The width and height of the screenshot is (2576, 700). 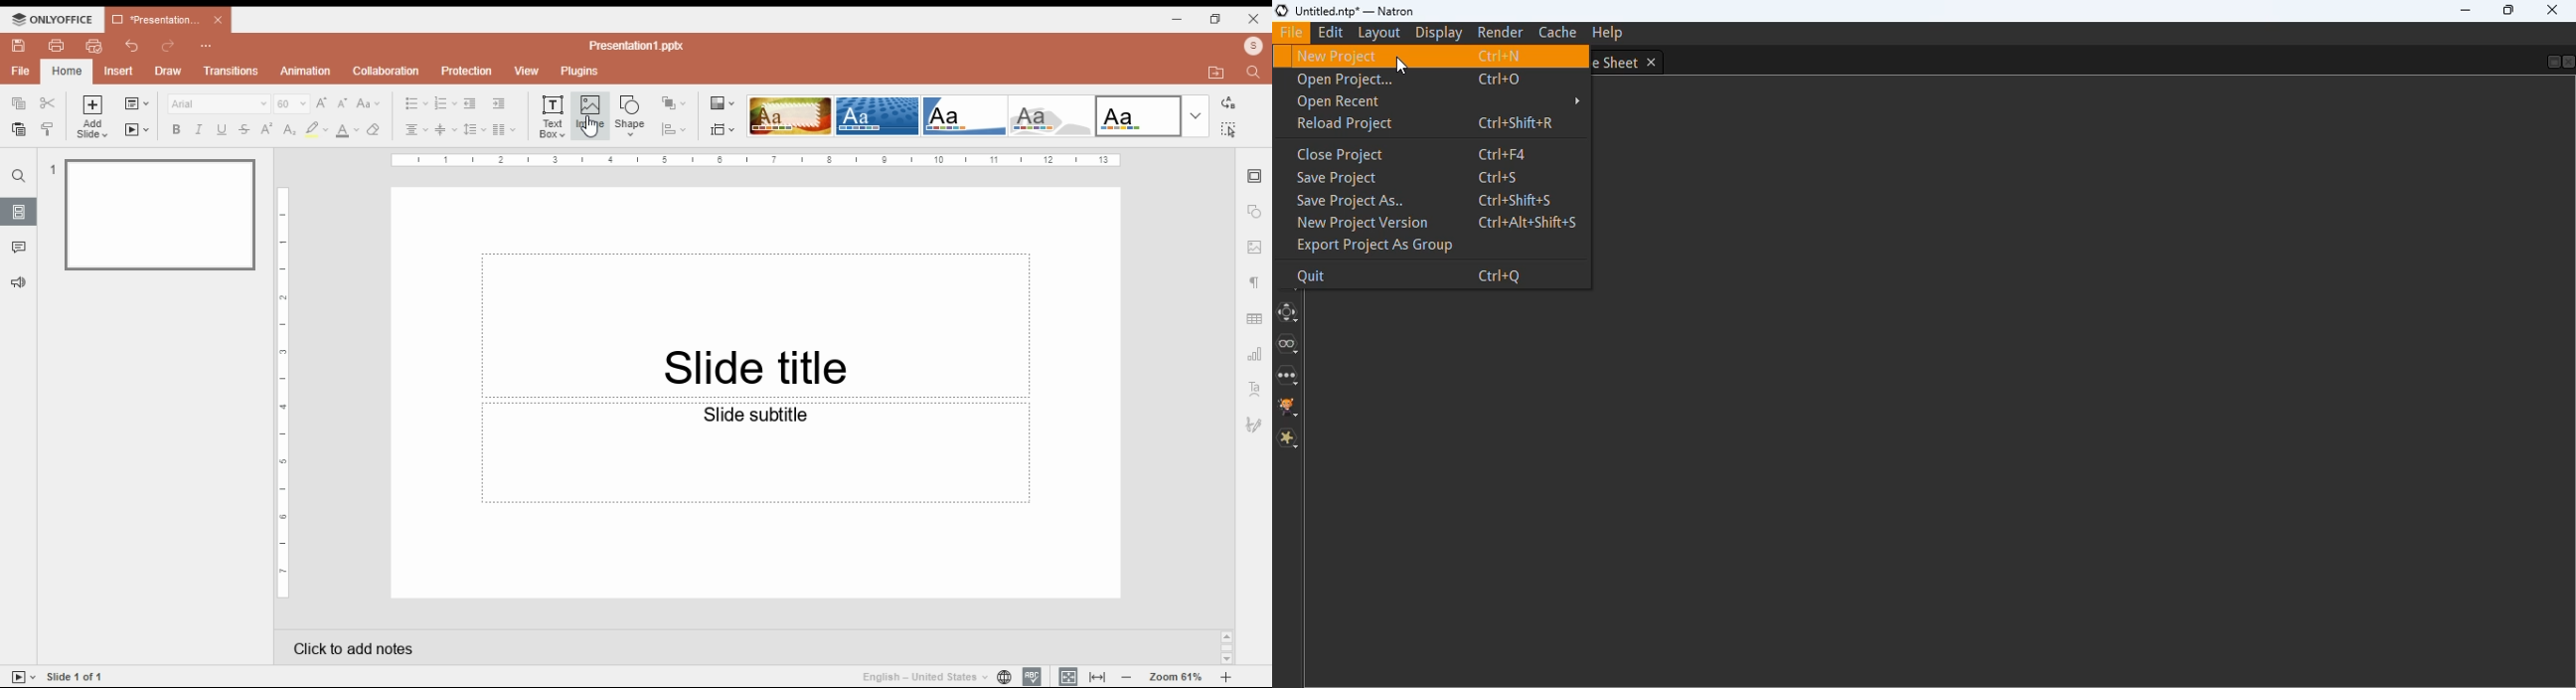 What do you see at coordinates (22, 677) in the screenshot?
I see `start slideshow` at bounding box center [22, 677].